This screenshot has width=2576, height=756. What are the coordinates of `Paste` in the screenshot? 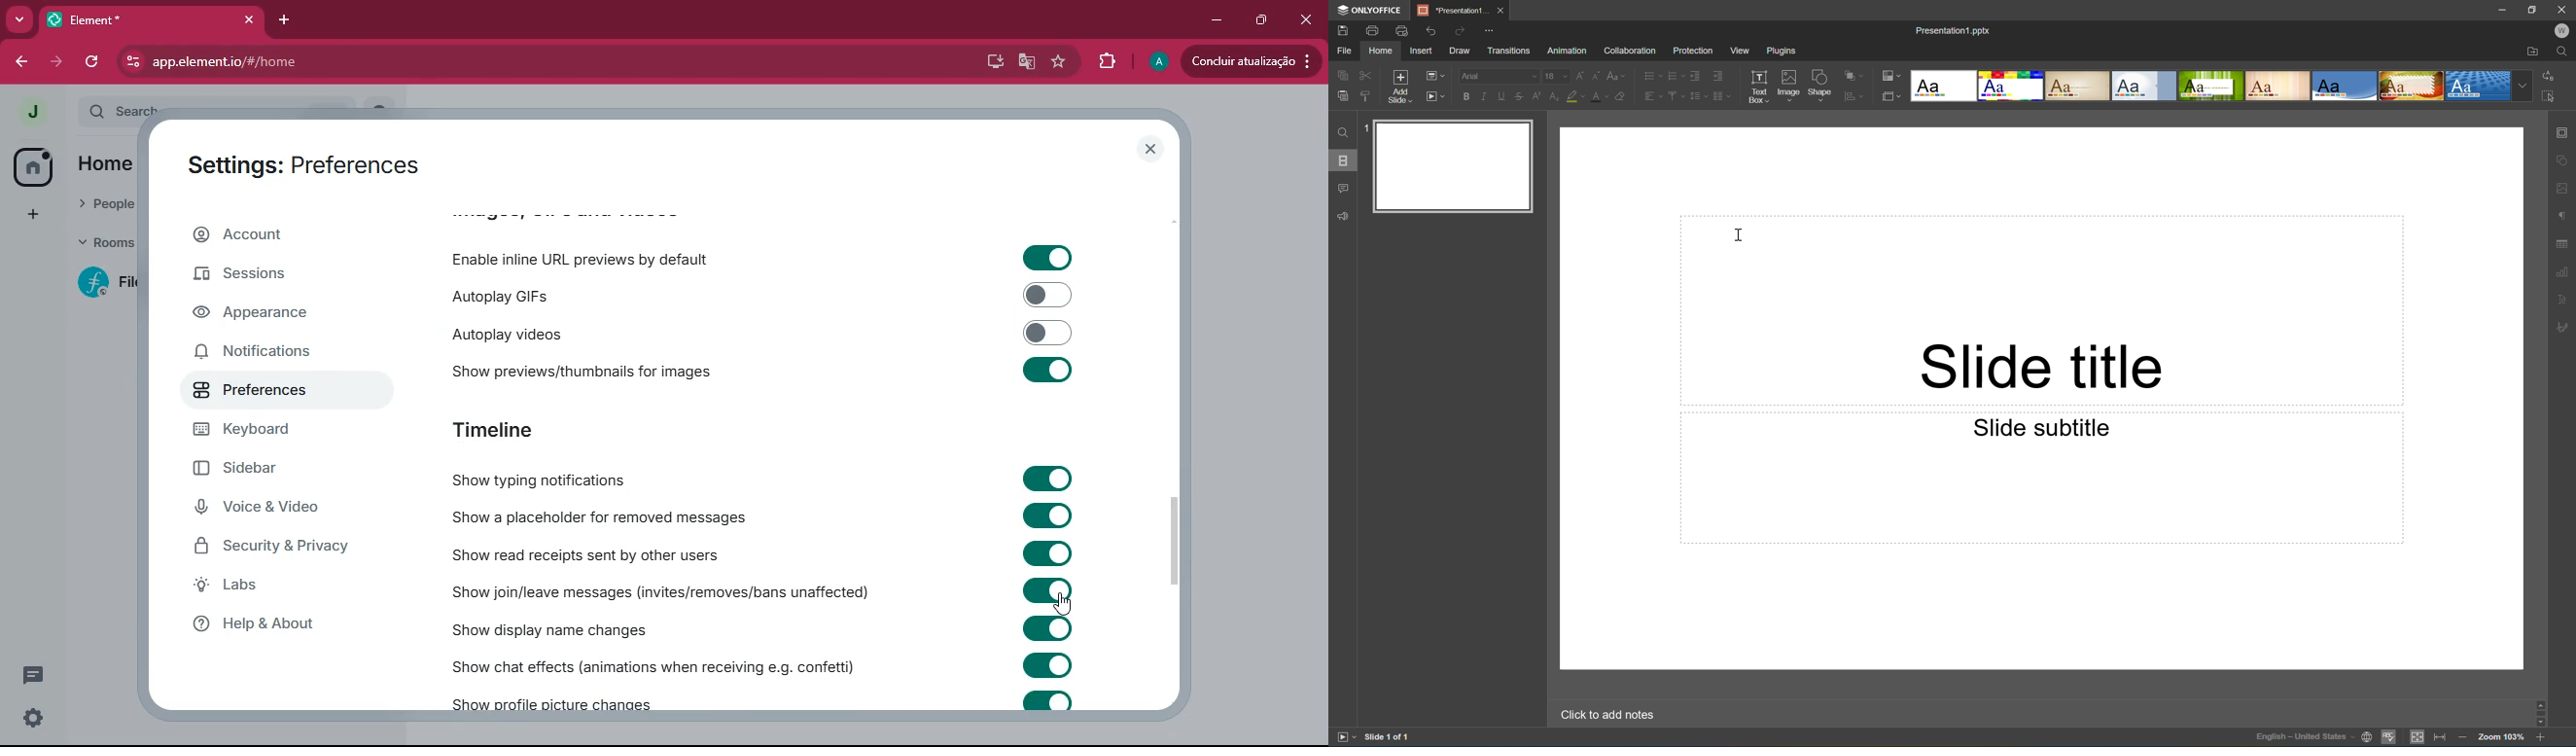 It's located at (1457, 166).